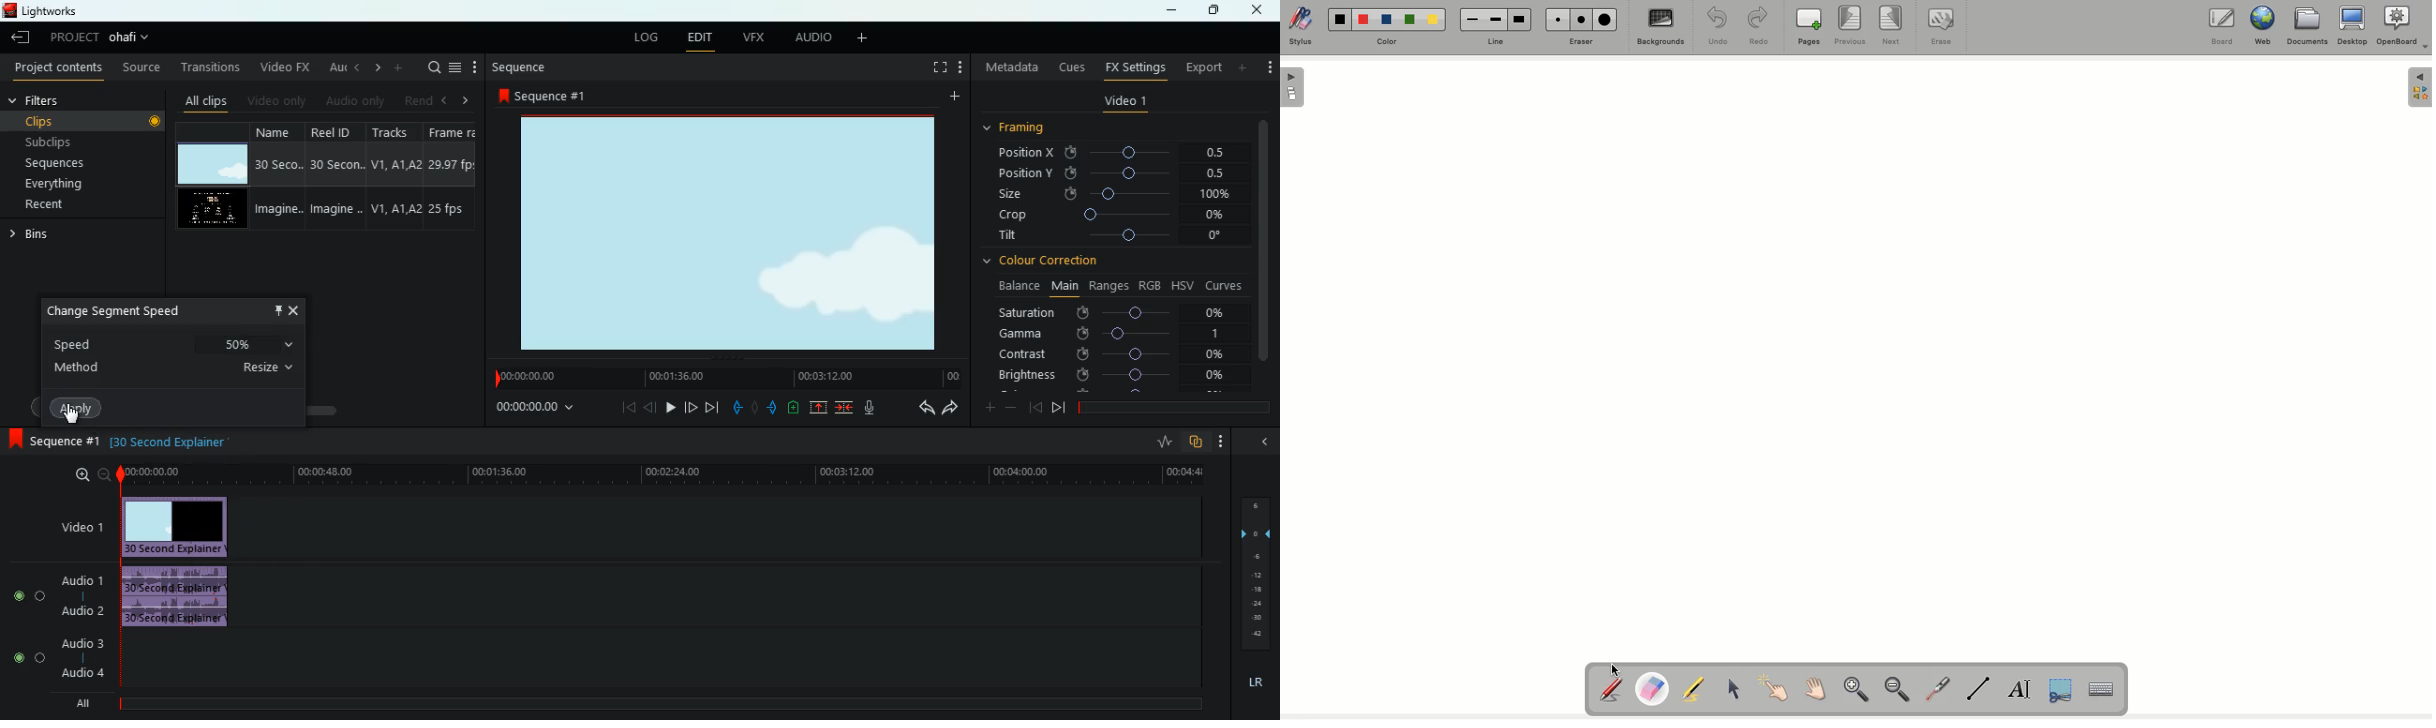  I want to click on Zoom out, so click(1902, 691).